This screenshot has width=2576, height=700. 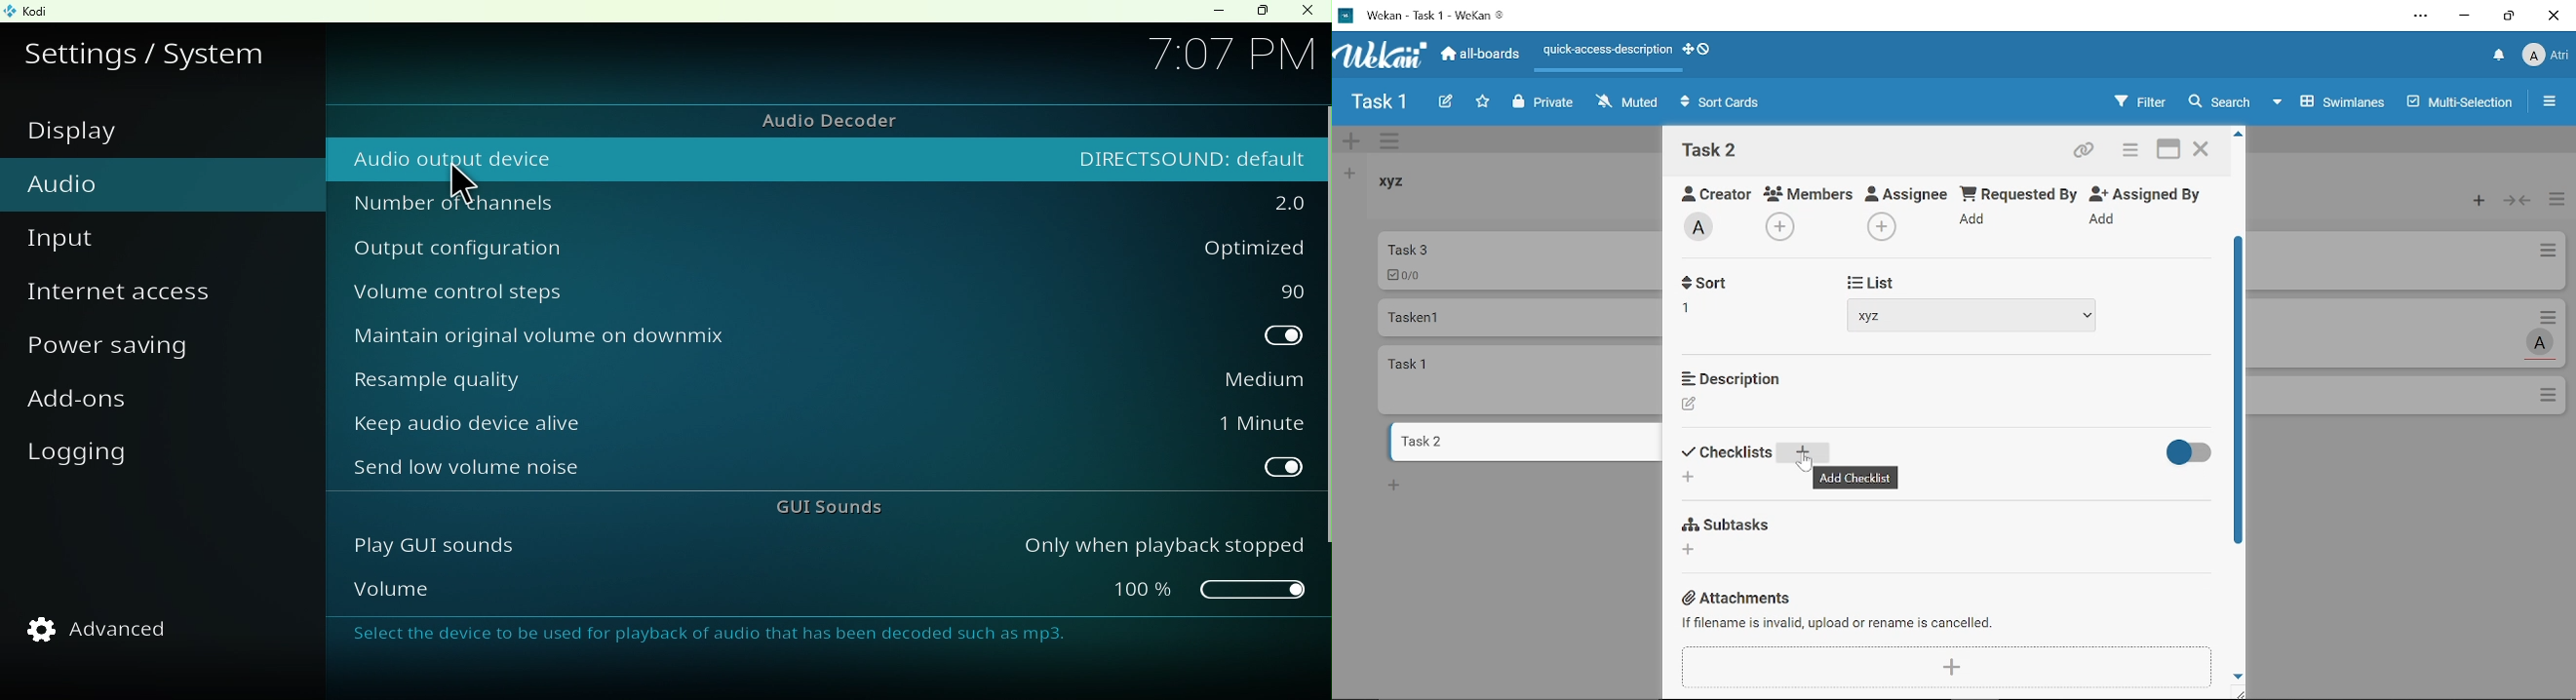 What do you see at coordinates (2547, 254) in the screenshot?
I see `Card actions` at bounding box center [2547, 254].